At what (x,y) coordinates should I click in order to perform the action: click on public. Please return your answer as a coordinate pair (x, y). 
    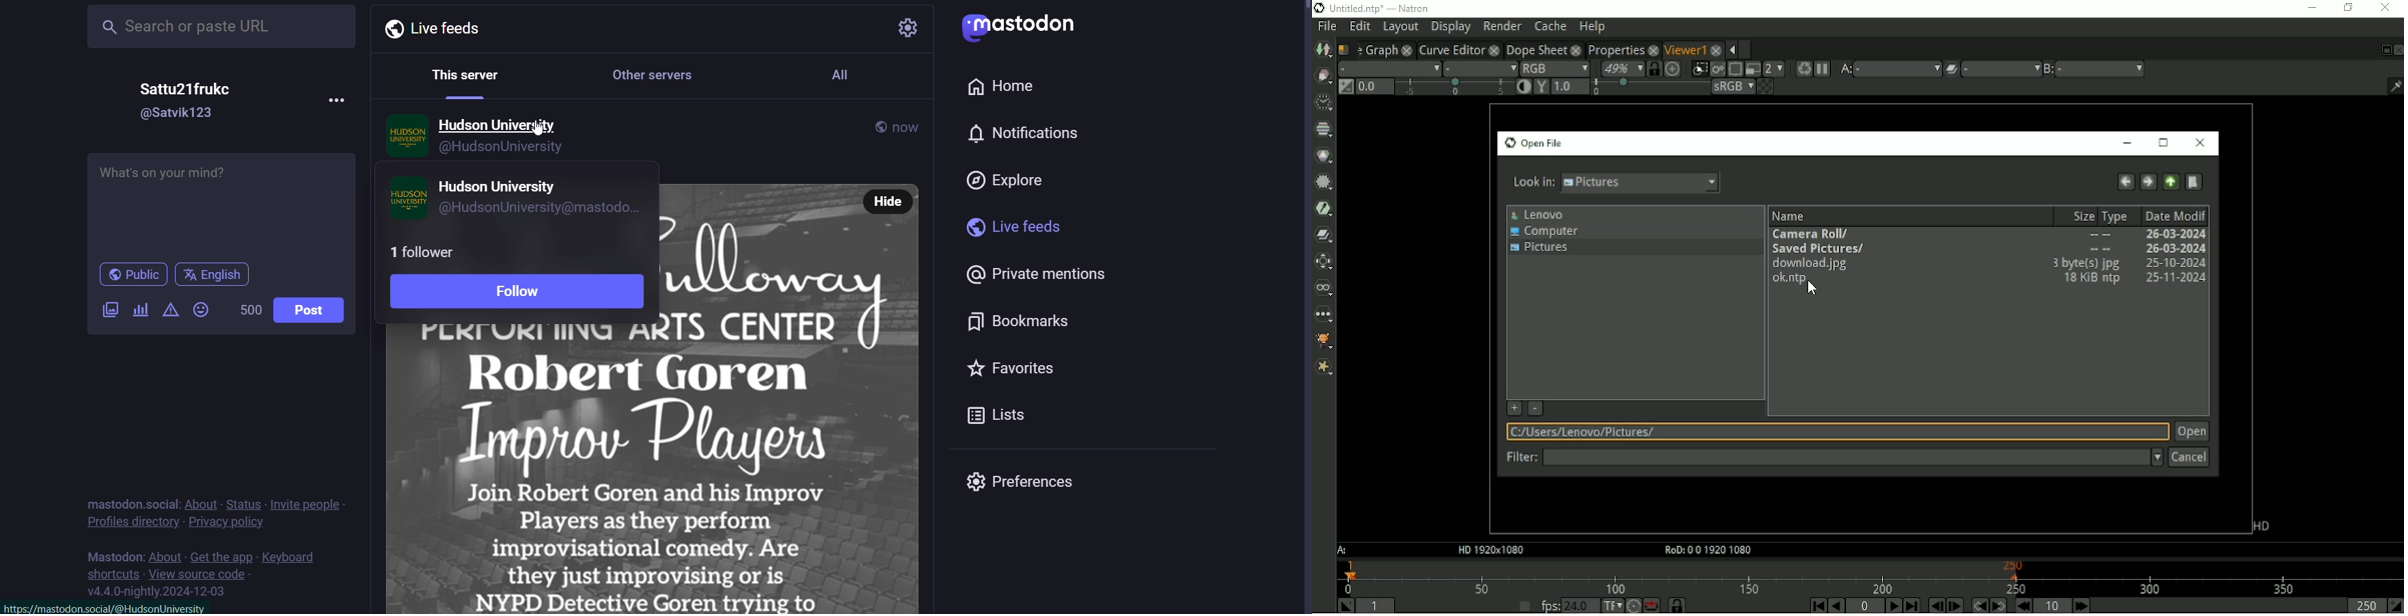
    Looking at the image, I should click on (879, 127).